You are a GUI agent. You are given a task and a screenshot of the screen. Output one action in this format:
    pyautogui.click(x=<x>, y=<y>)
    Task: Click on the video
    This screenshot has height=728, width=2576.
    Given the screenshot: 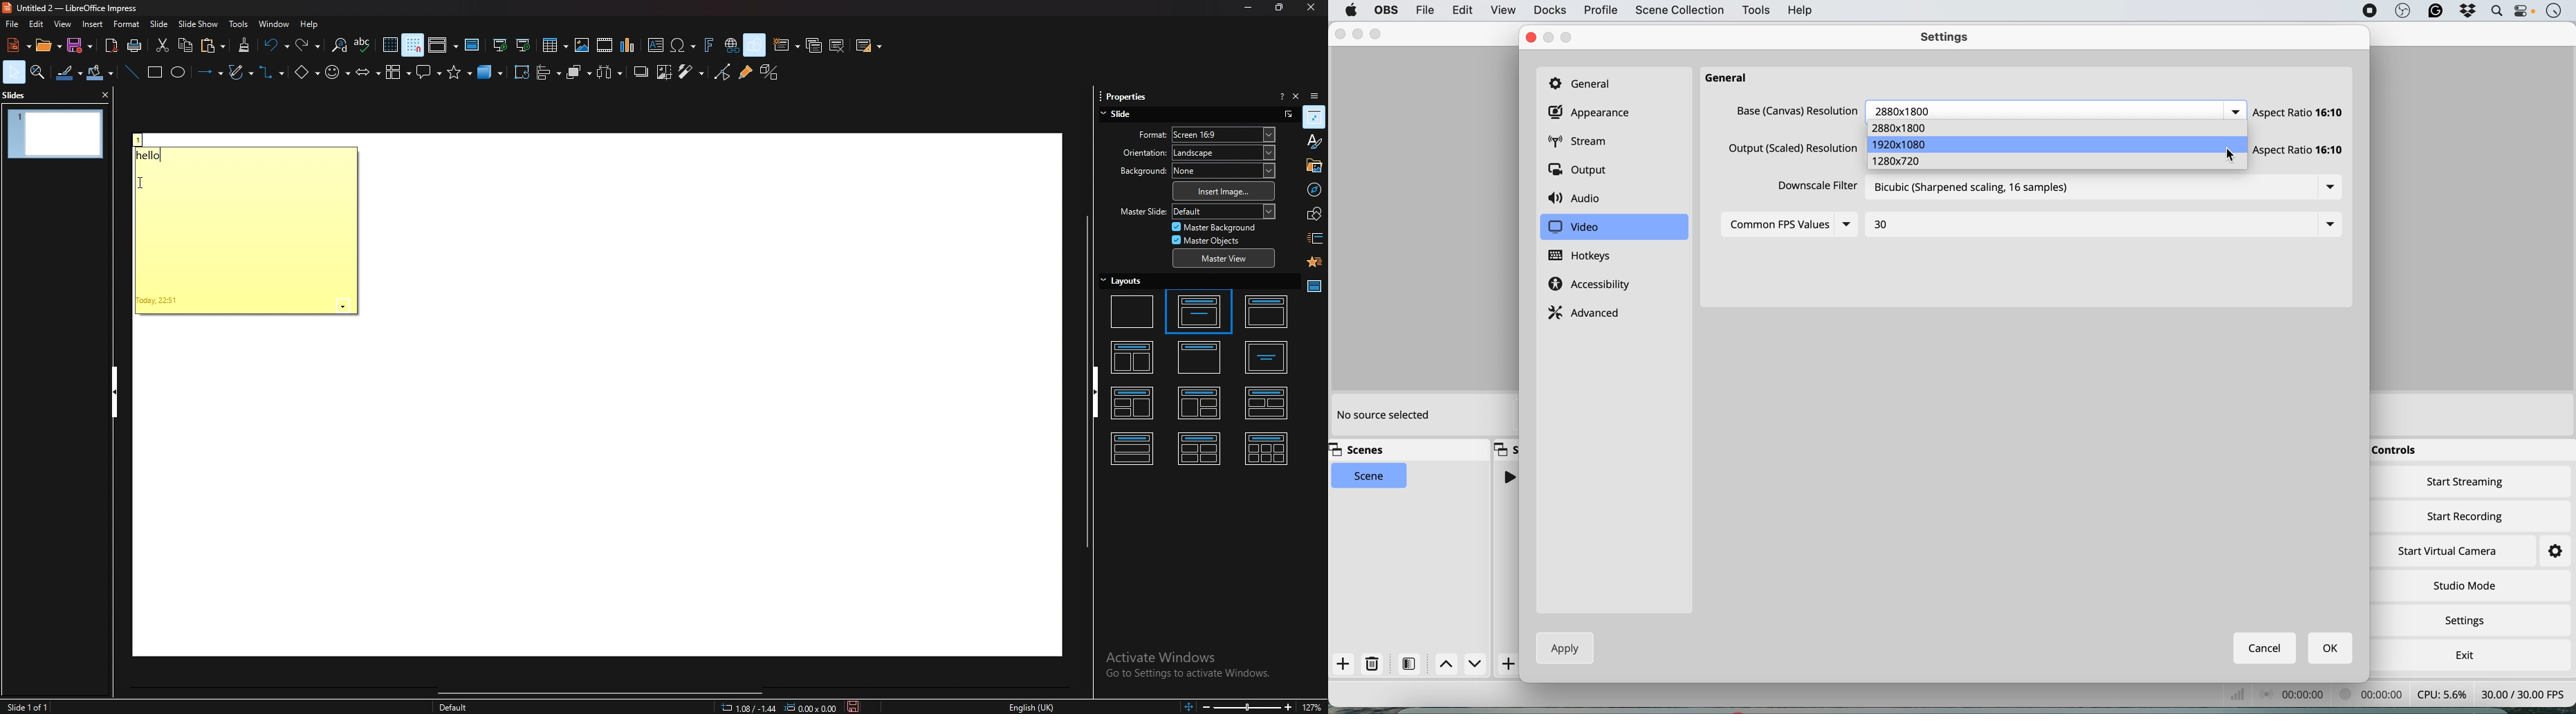 What is the action you would take?
    pyautogui.click(x=1573, y=227)
    